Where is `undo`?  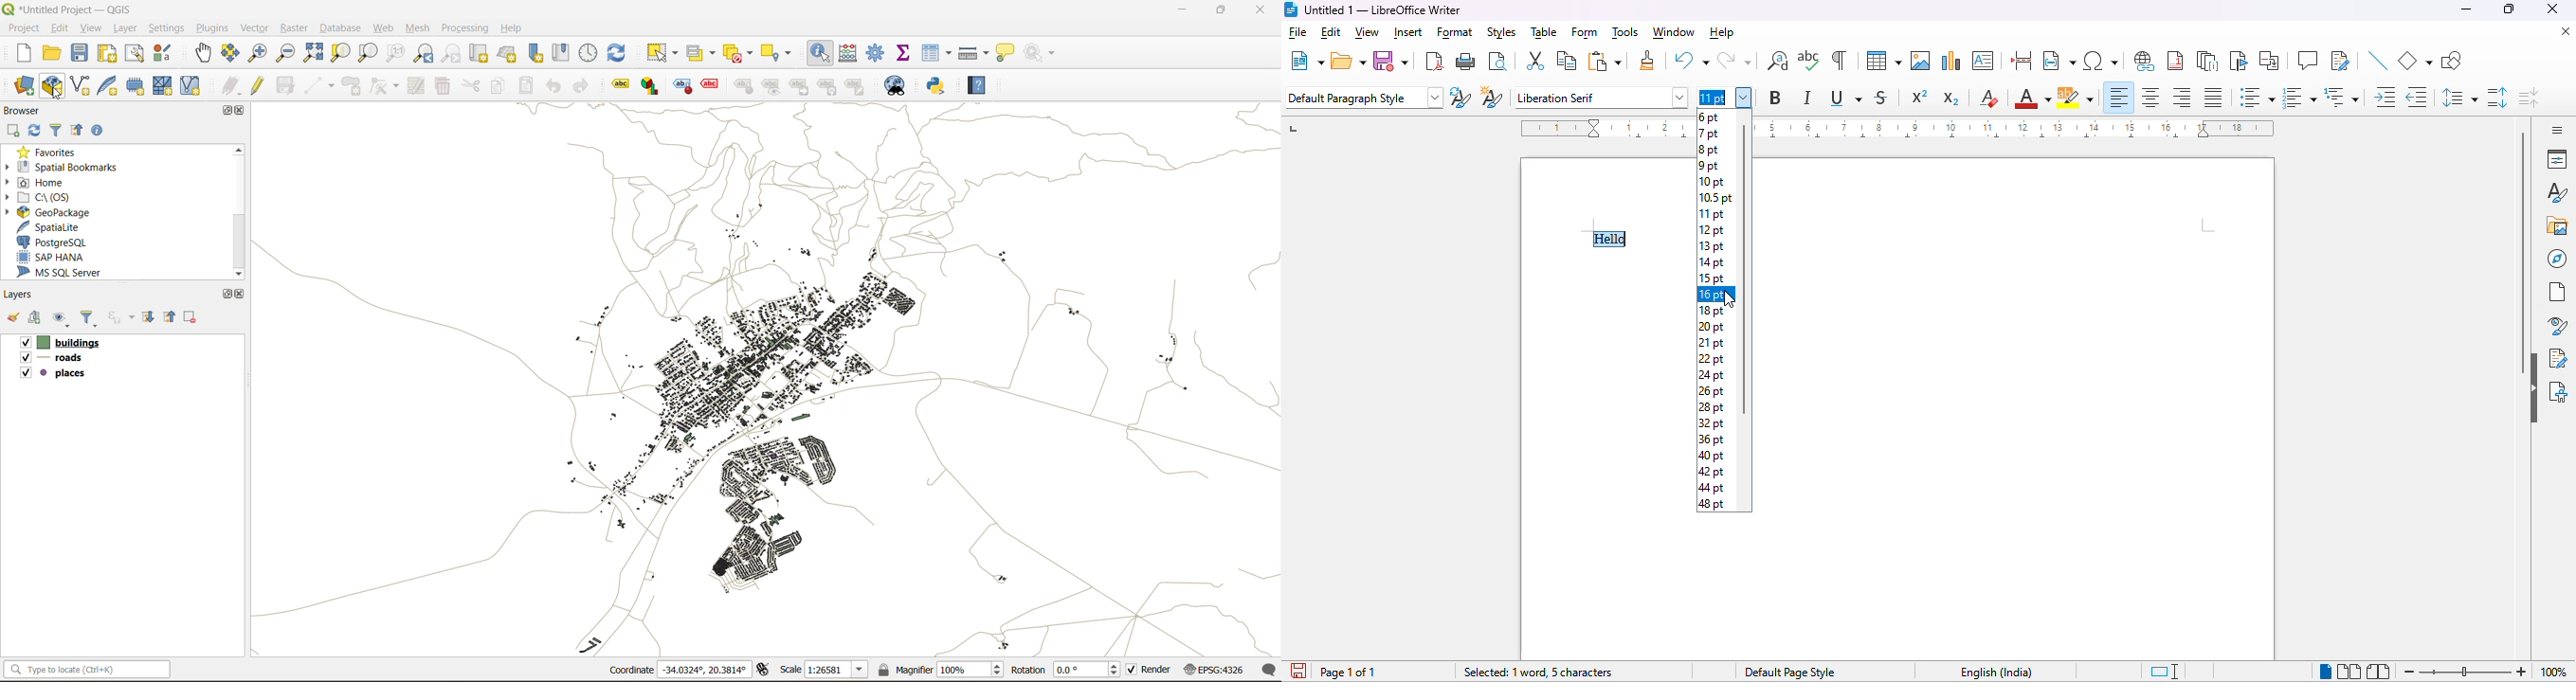
undo is located at coordinates (555, 87).